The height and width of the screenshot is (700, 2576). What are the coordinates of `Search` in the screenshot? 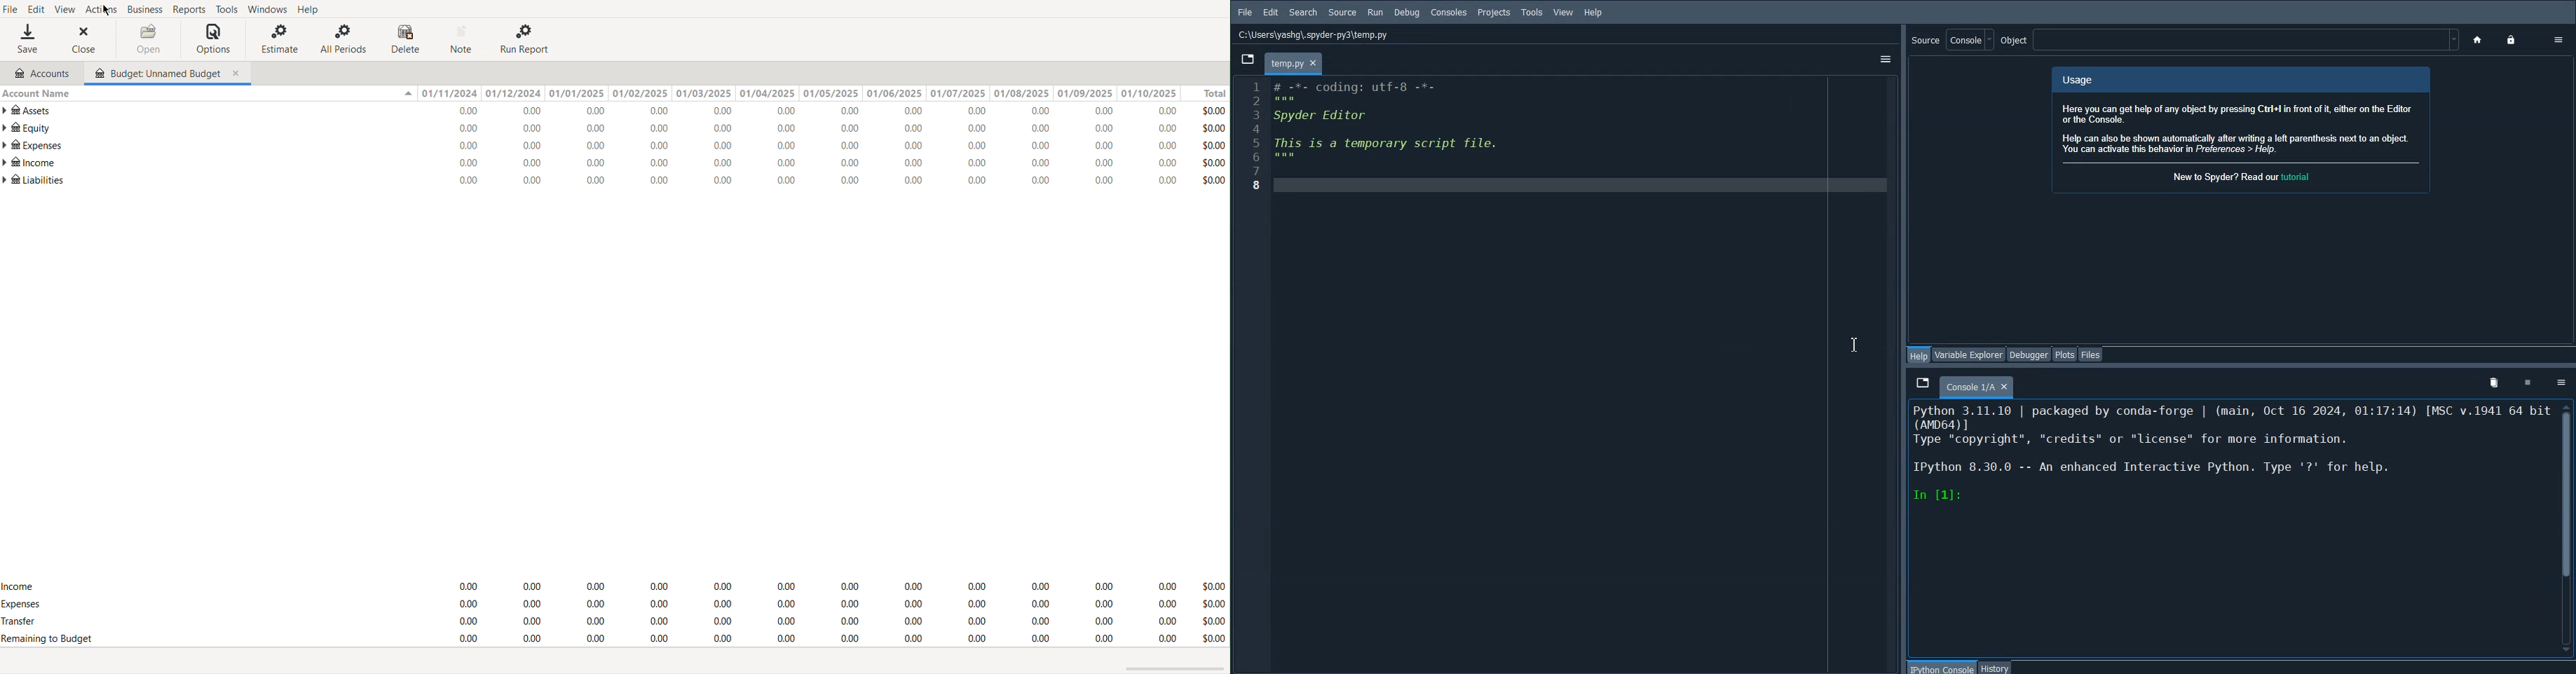 It's located at (1303, 13).